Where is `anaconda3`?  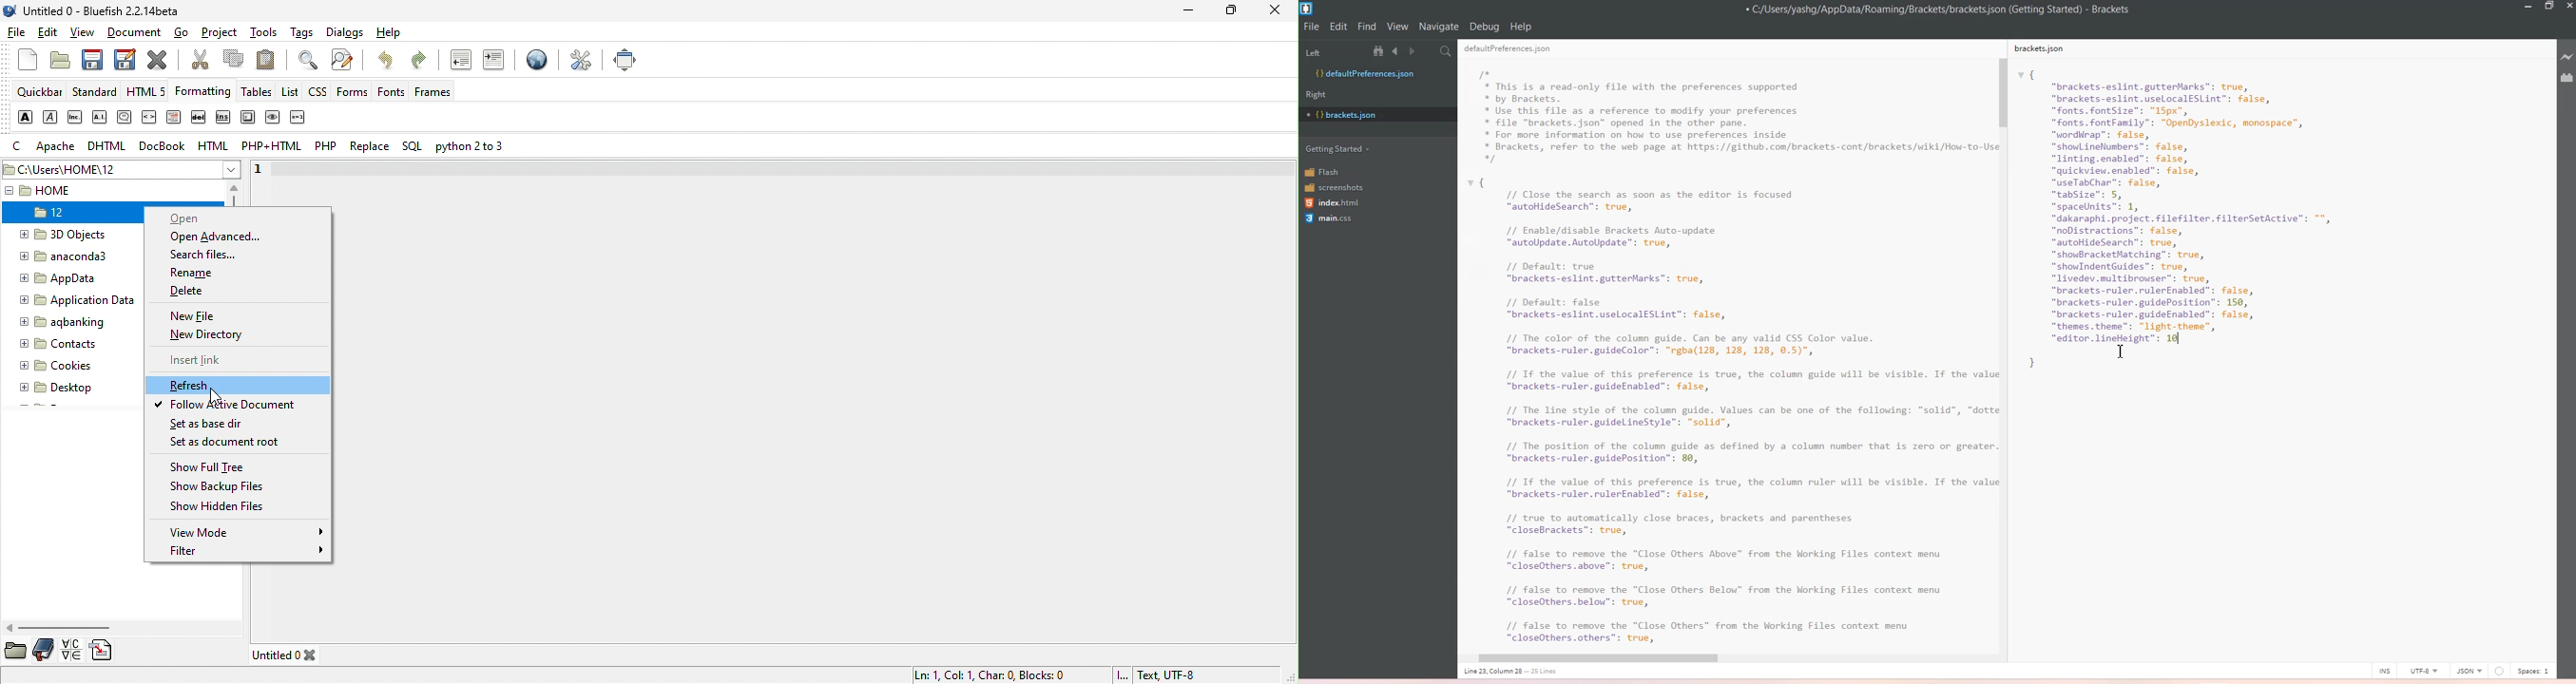 anaconda3 is located at coordinates (77, 258).